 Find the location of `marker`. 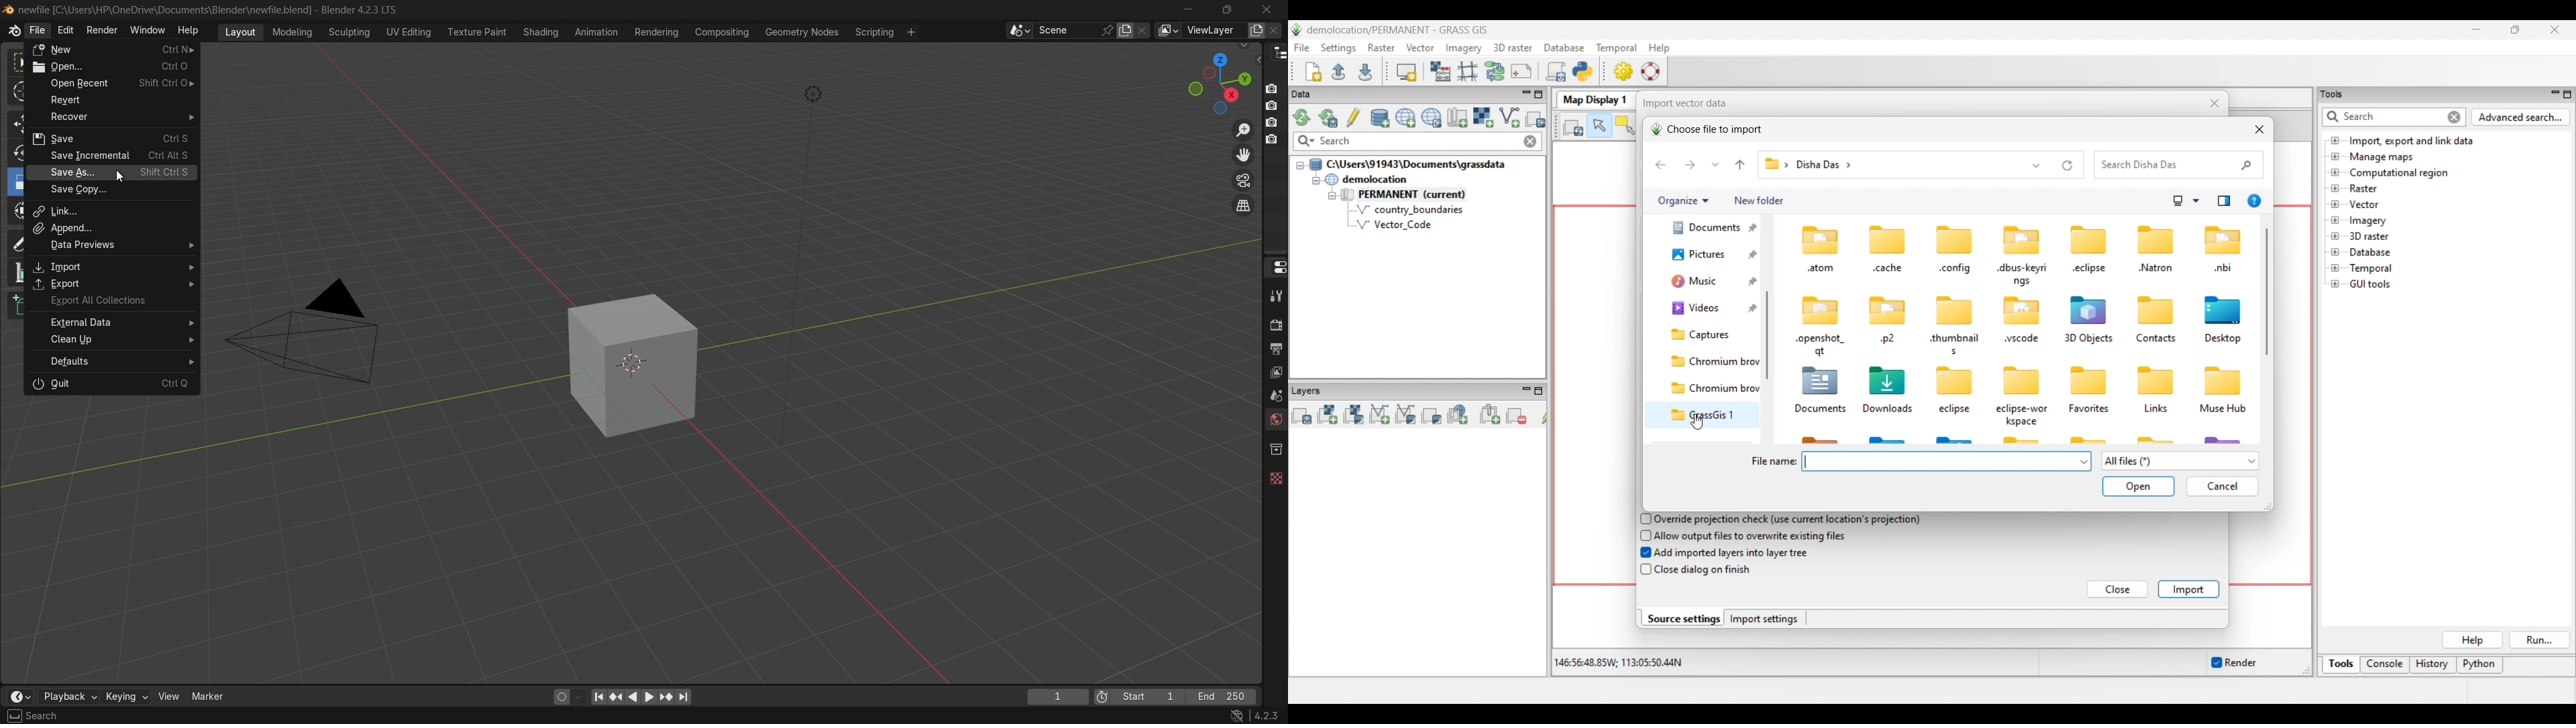

marker is located at coordinates (218, 695).